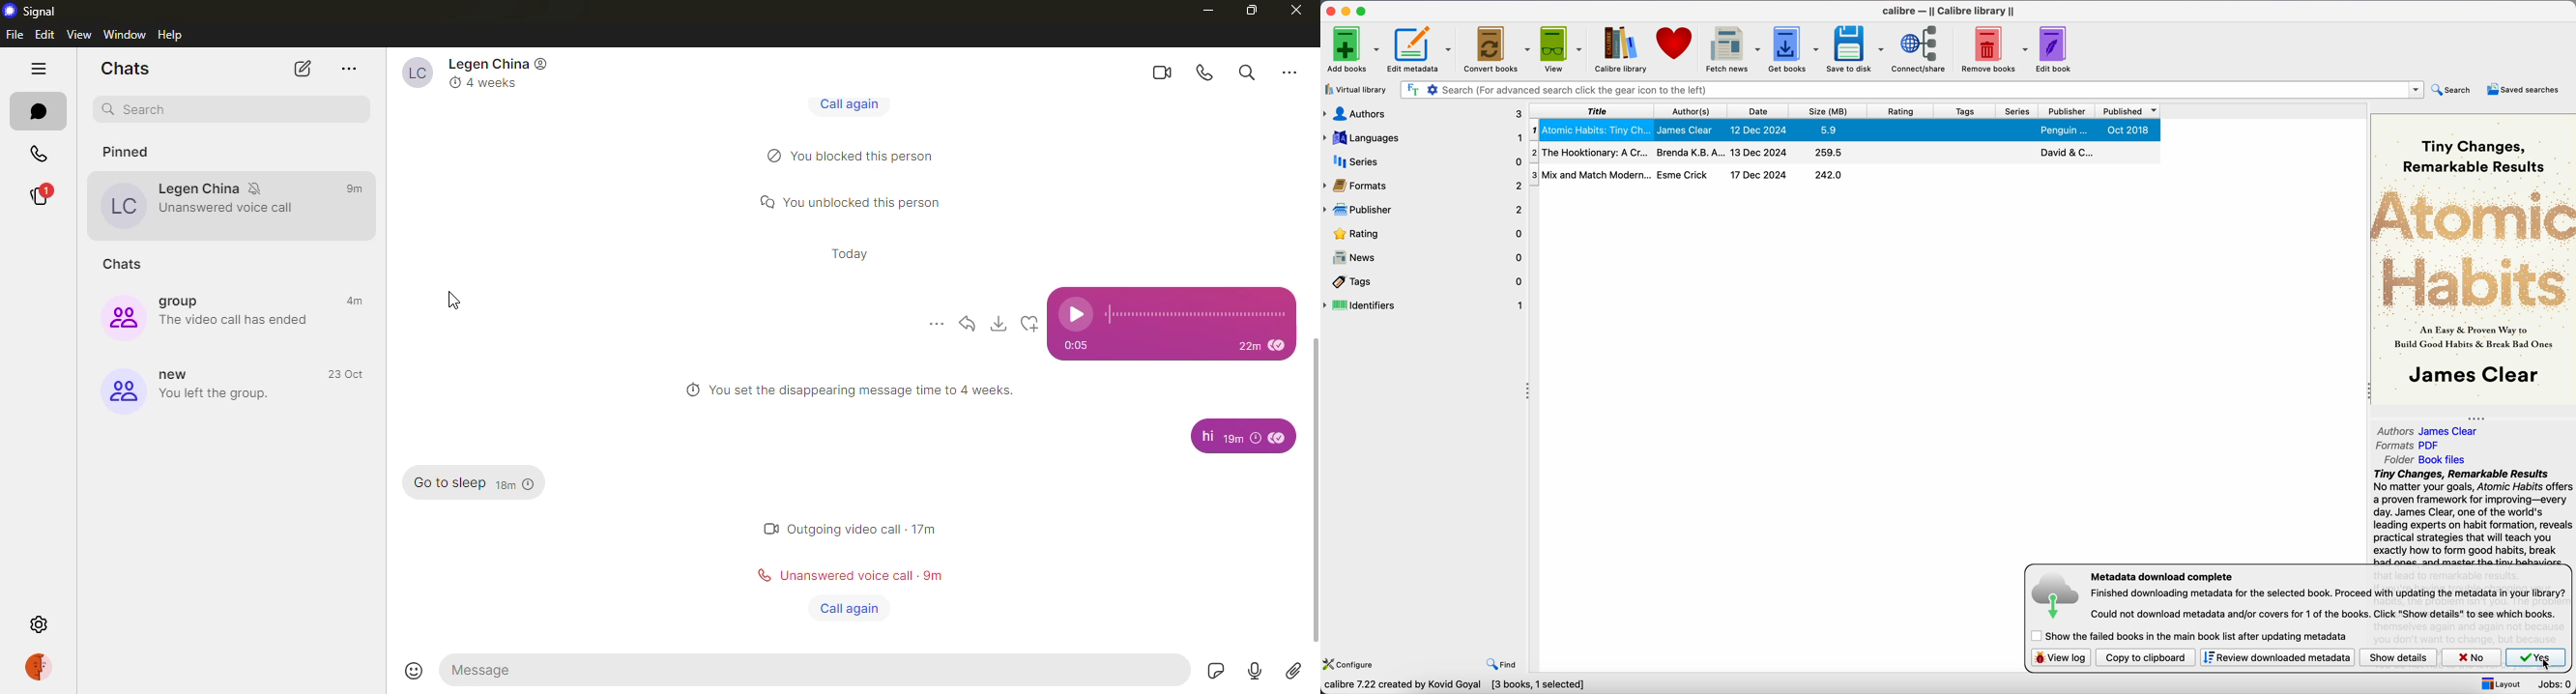 The width and height of the screenshot is (2576, 700). I want to click on book cover preview, so click(2475, 260).